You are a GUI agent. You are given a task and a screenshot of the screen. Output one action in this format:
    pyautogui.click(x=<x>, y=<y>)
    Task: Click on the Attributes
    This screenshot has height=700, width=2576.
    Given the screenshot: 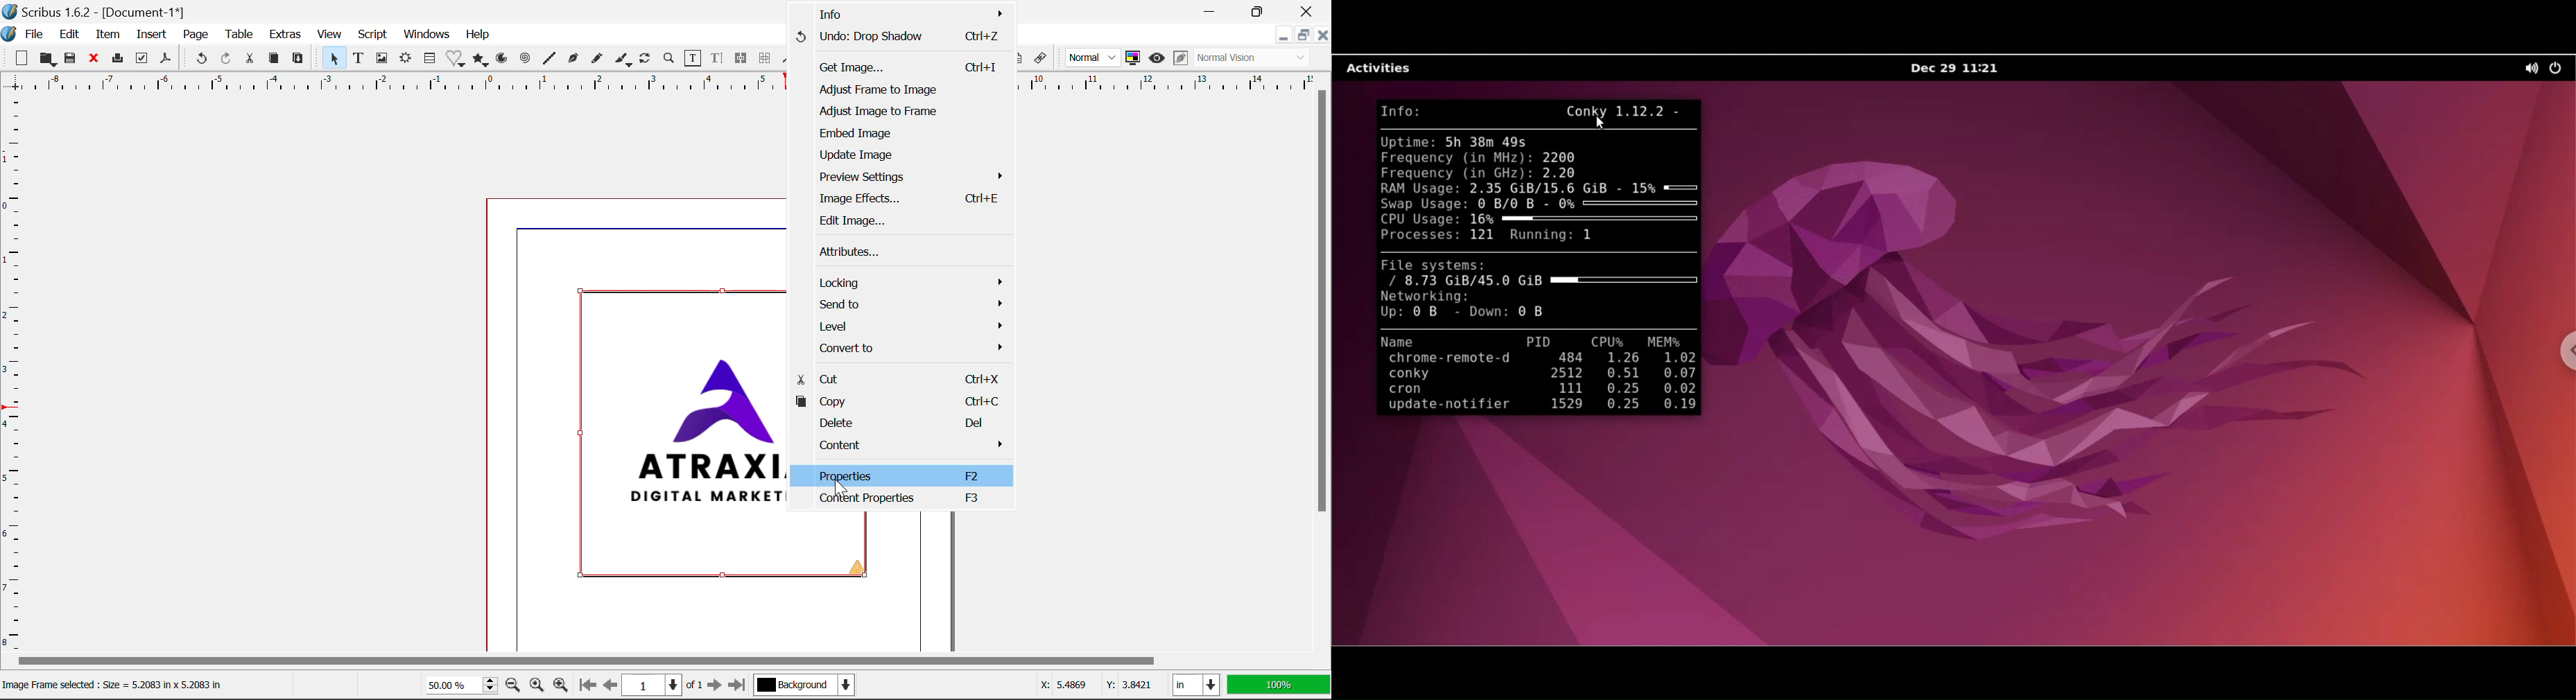 What is the action you would take?
    pyautogui.click(x=913, y=252)
    